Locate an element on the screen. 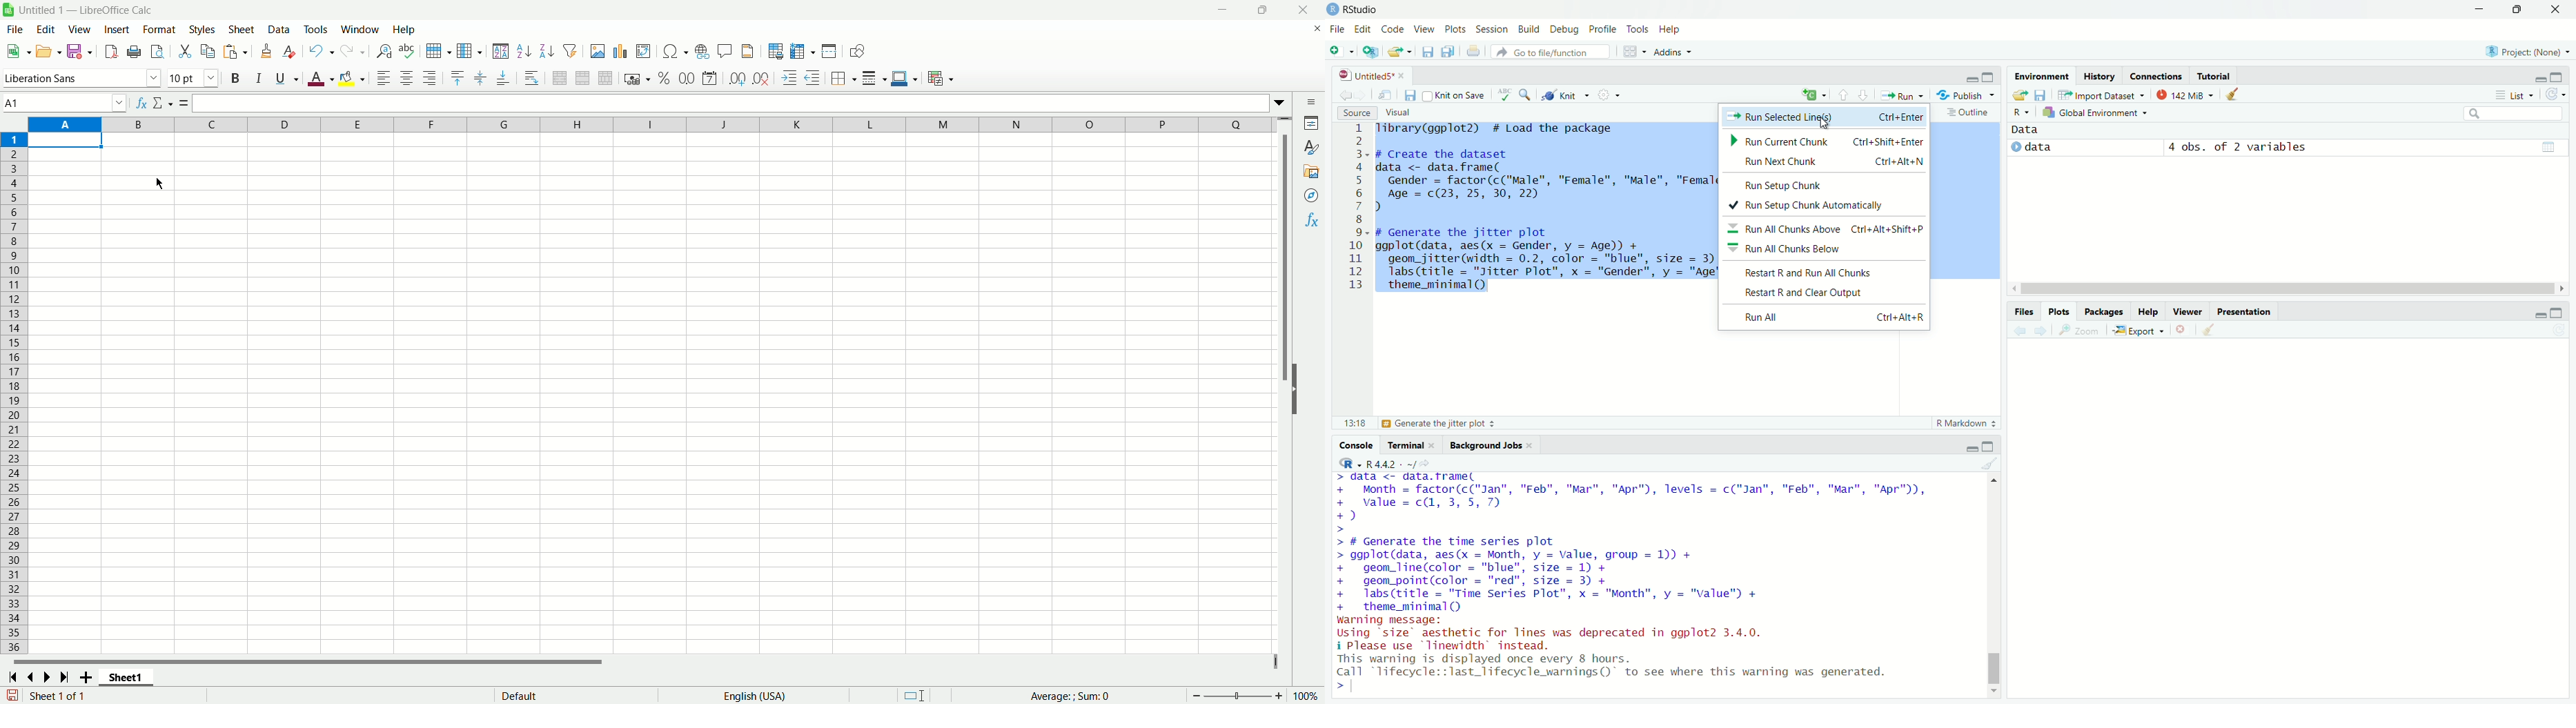  Run All Chunks Above is located at coordinates (1825, 227).